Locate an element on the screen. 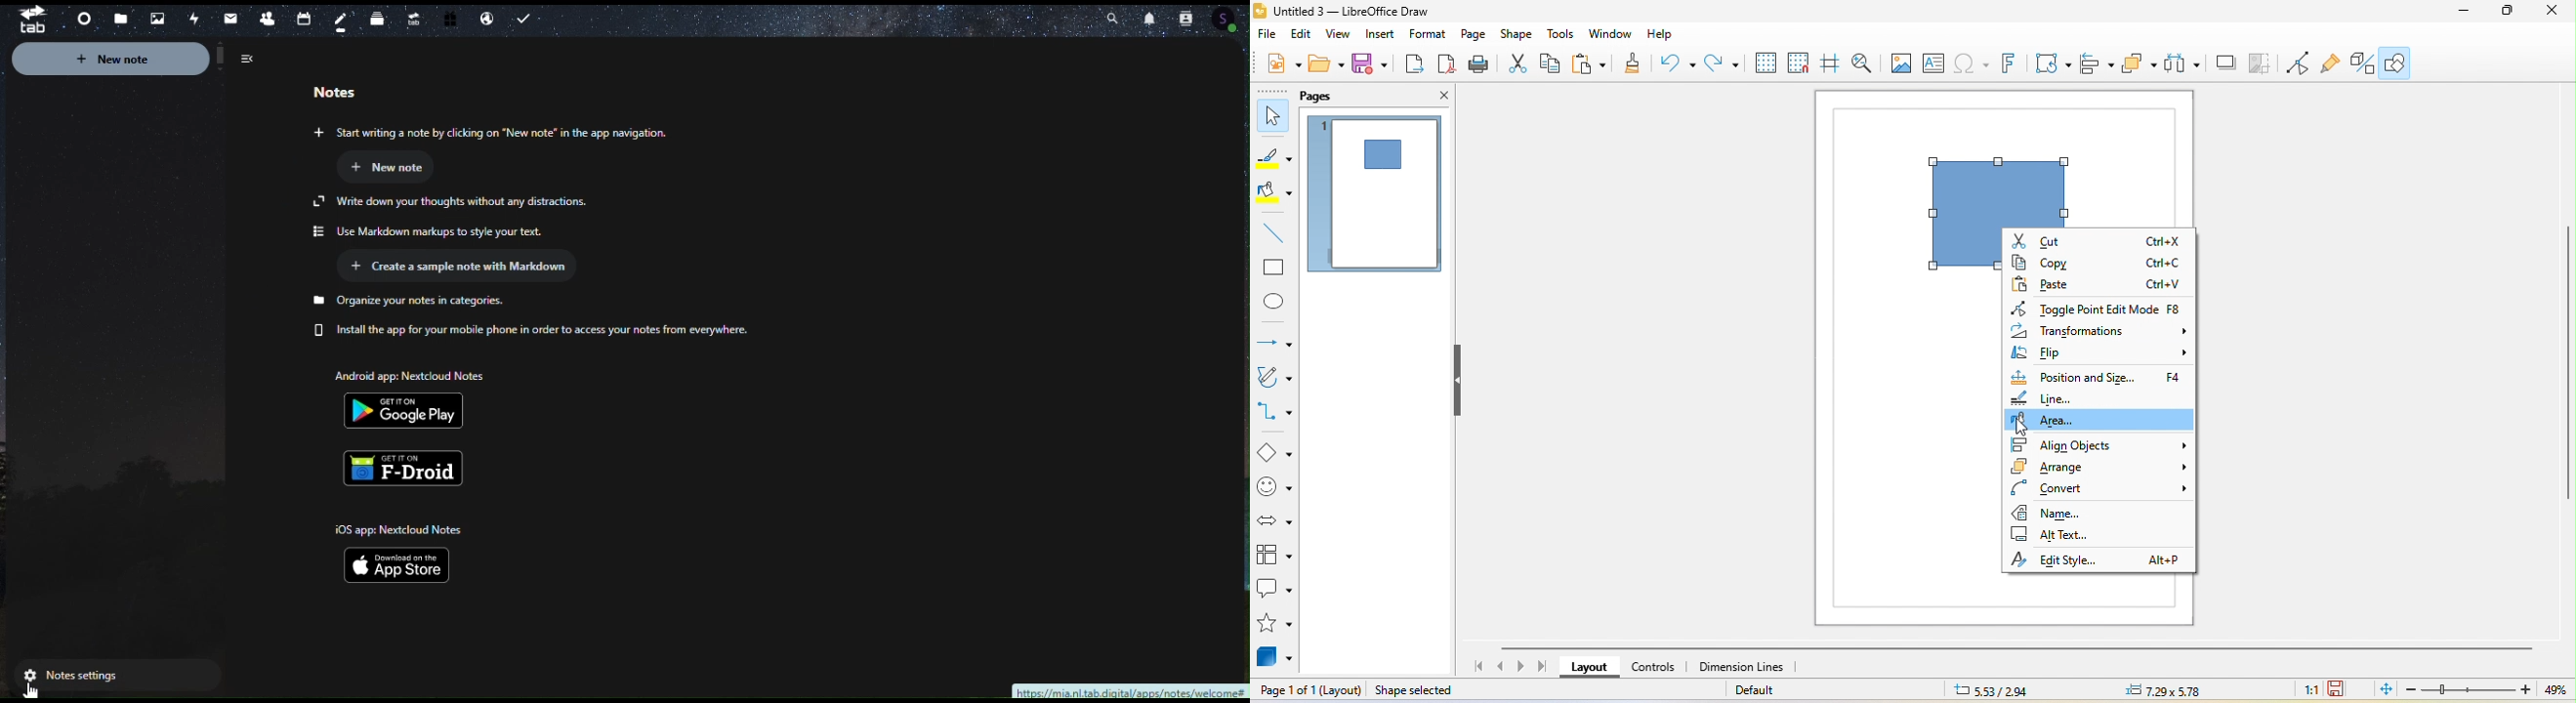 This screenshot has width=2576, height=728. page 1 is located at coordinates (1378, 196).